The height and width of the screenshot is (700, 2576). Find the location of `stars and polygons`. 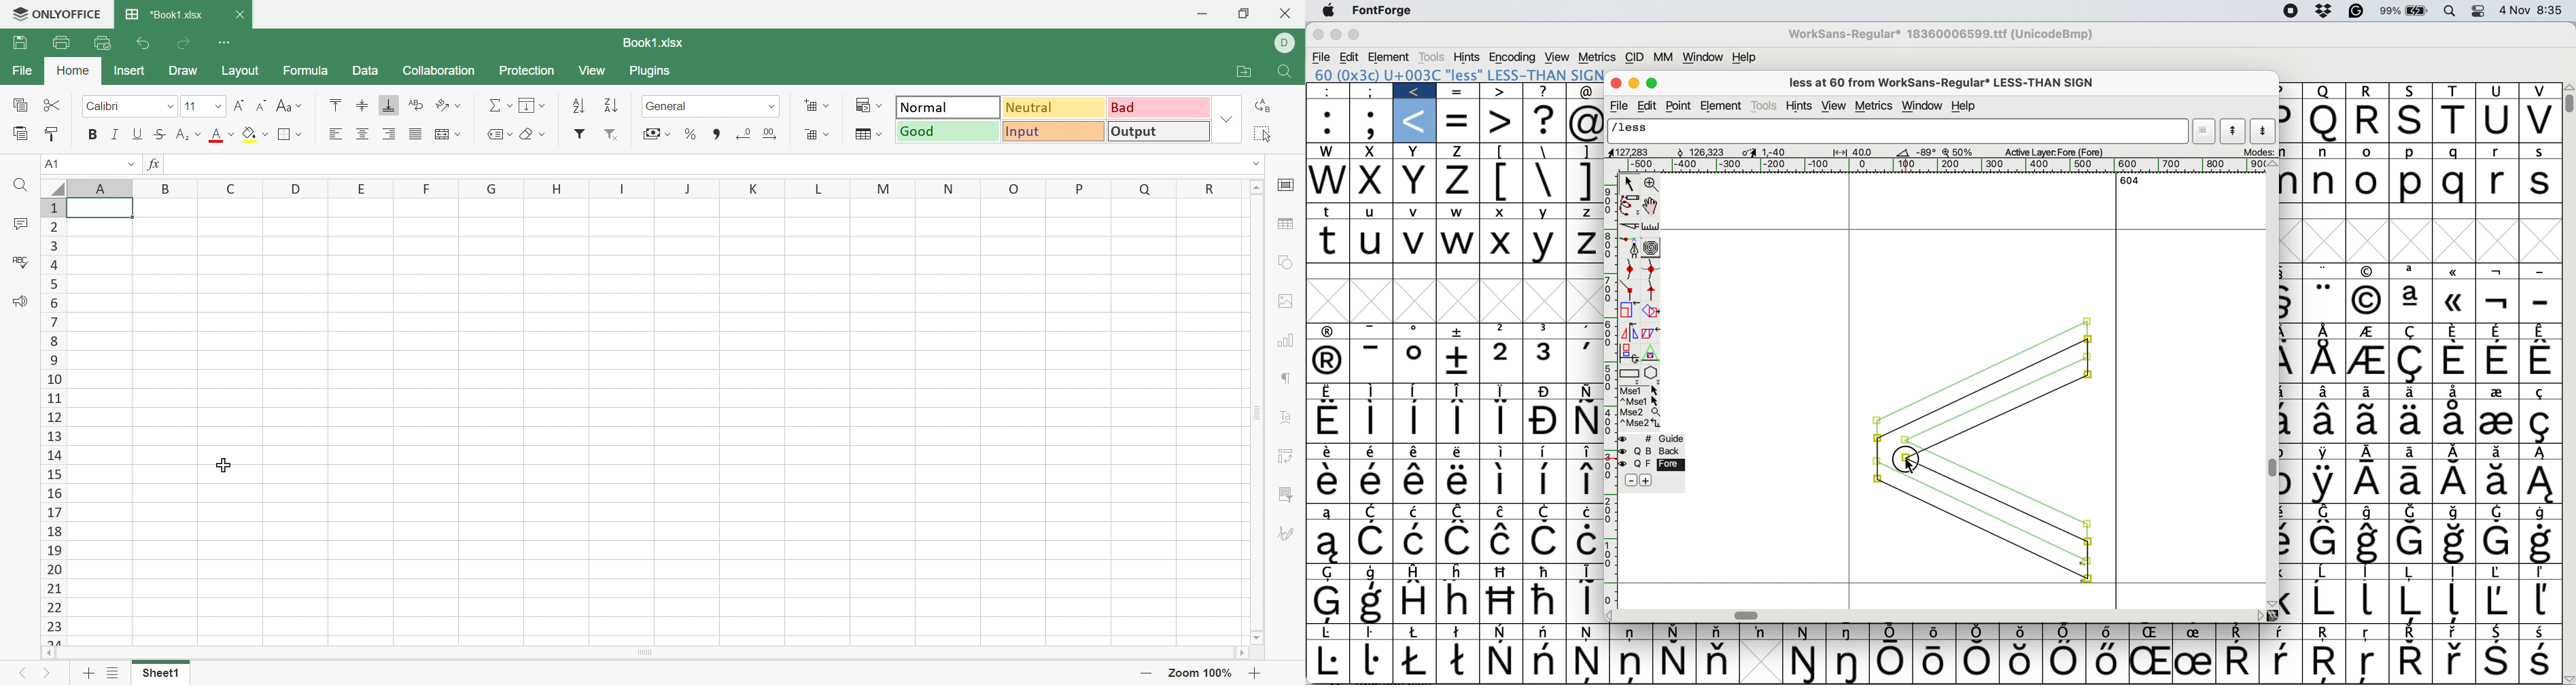

stars and polygons is located at coordinates (1653, 371).